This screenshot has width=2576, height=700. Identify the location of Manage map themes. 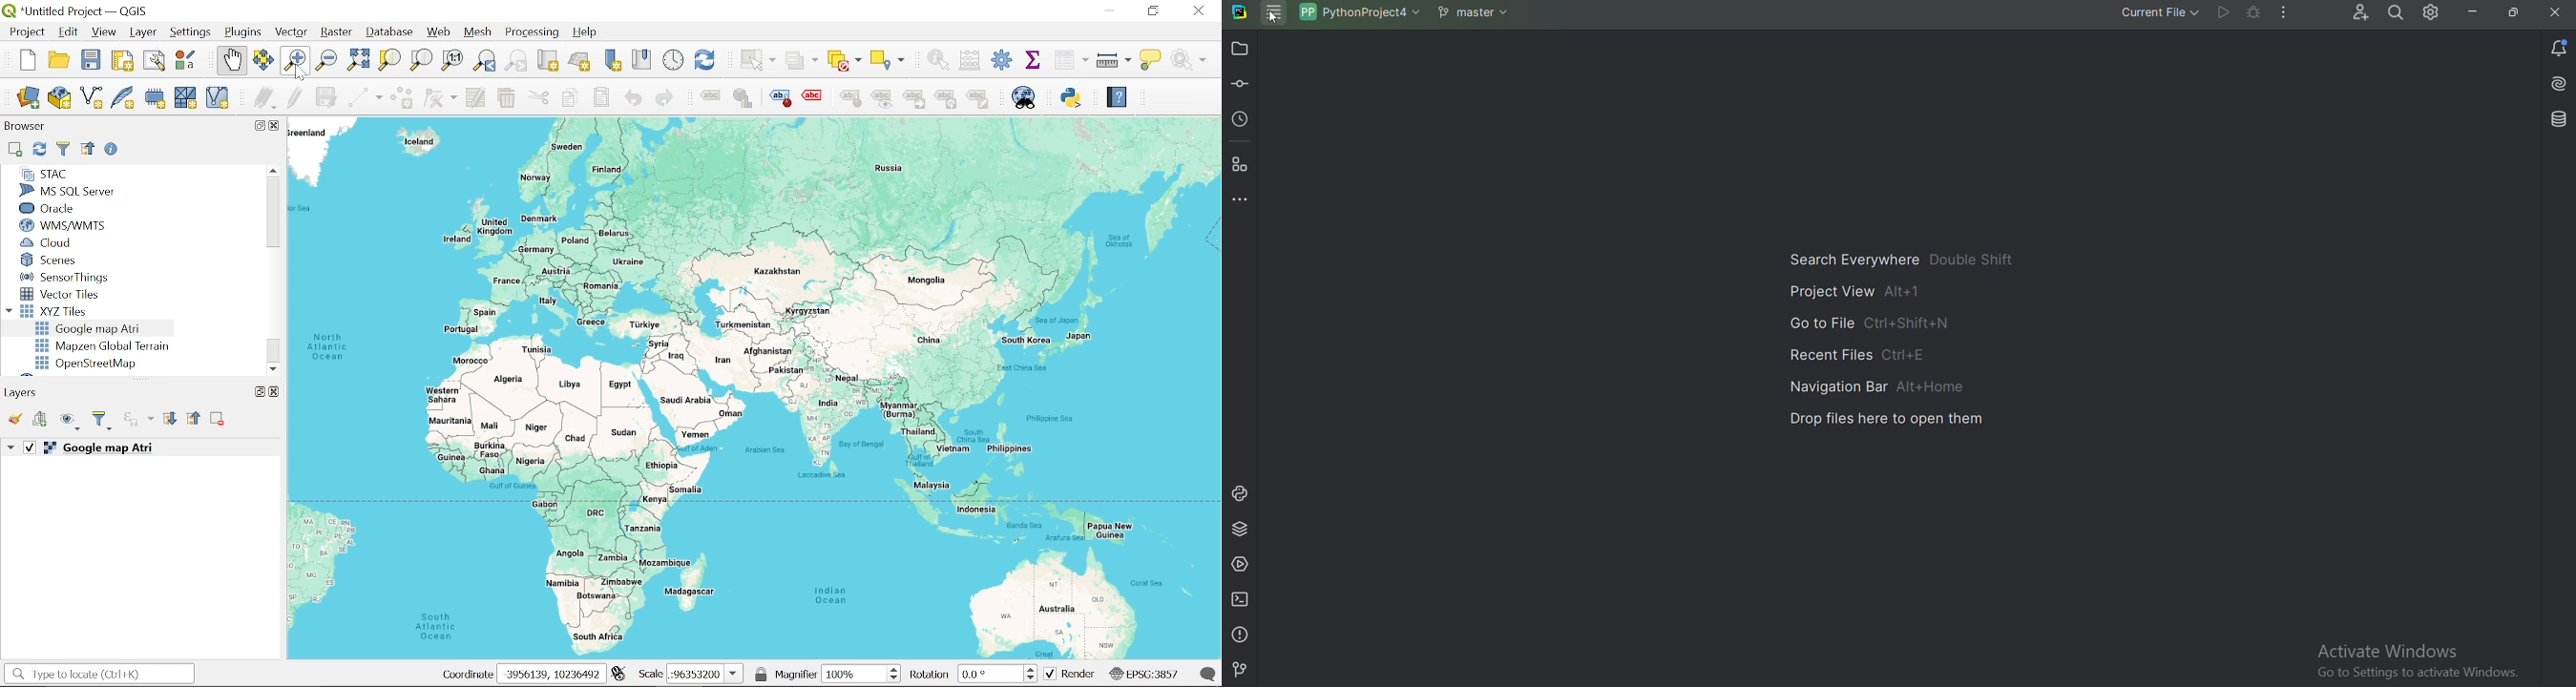
(71, 424).